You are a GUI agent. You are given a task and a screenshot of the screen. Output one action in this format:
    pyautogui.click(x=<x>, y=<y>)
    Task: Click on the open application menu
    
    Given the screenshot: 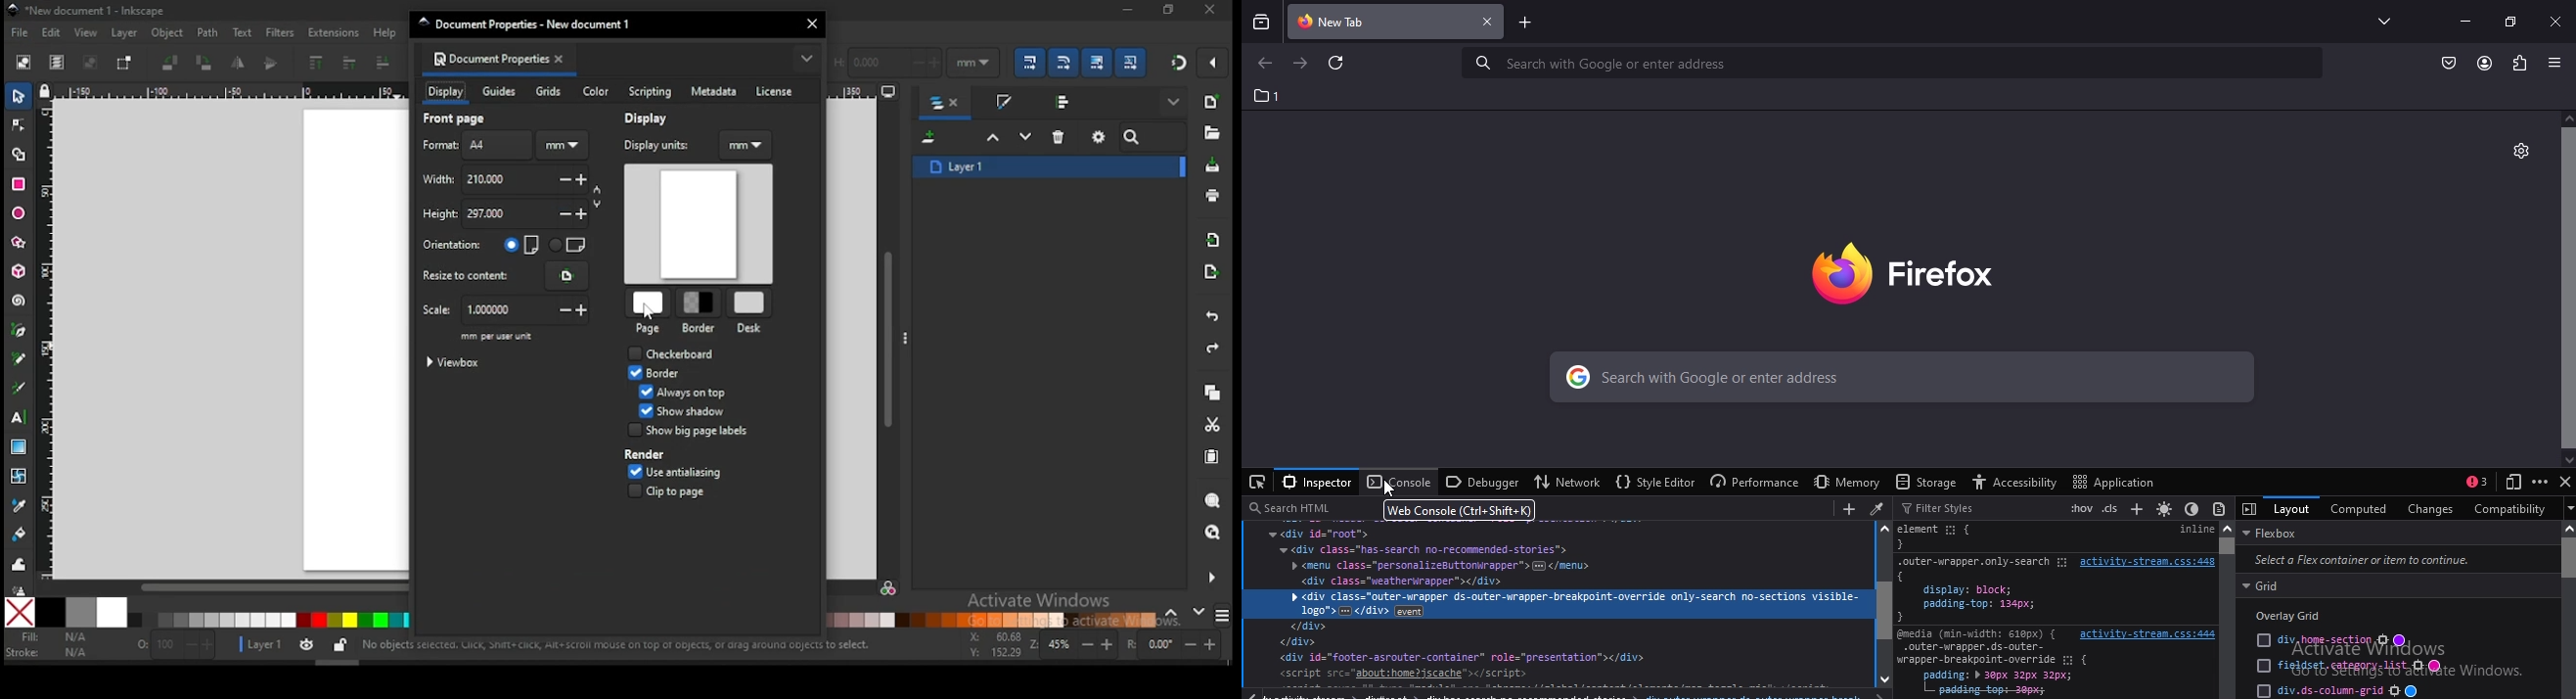 What is the action you would take?
    pyautogui.click(x=2554, y=64)
    